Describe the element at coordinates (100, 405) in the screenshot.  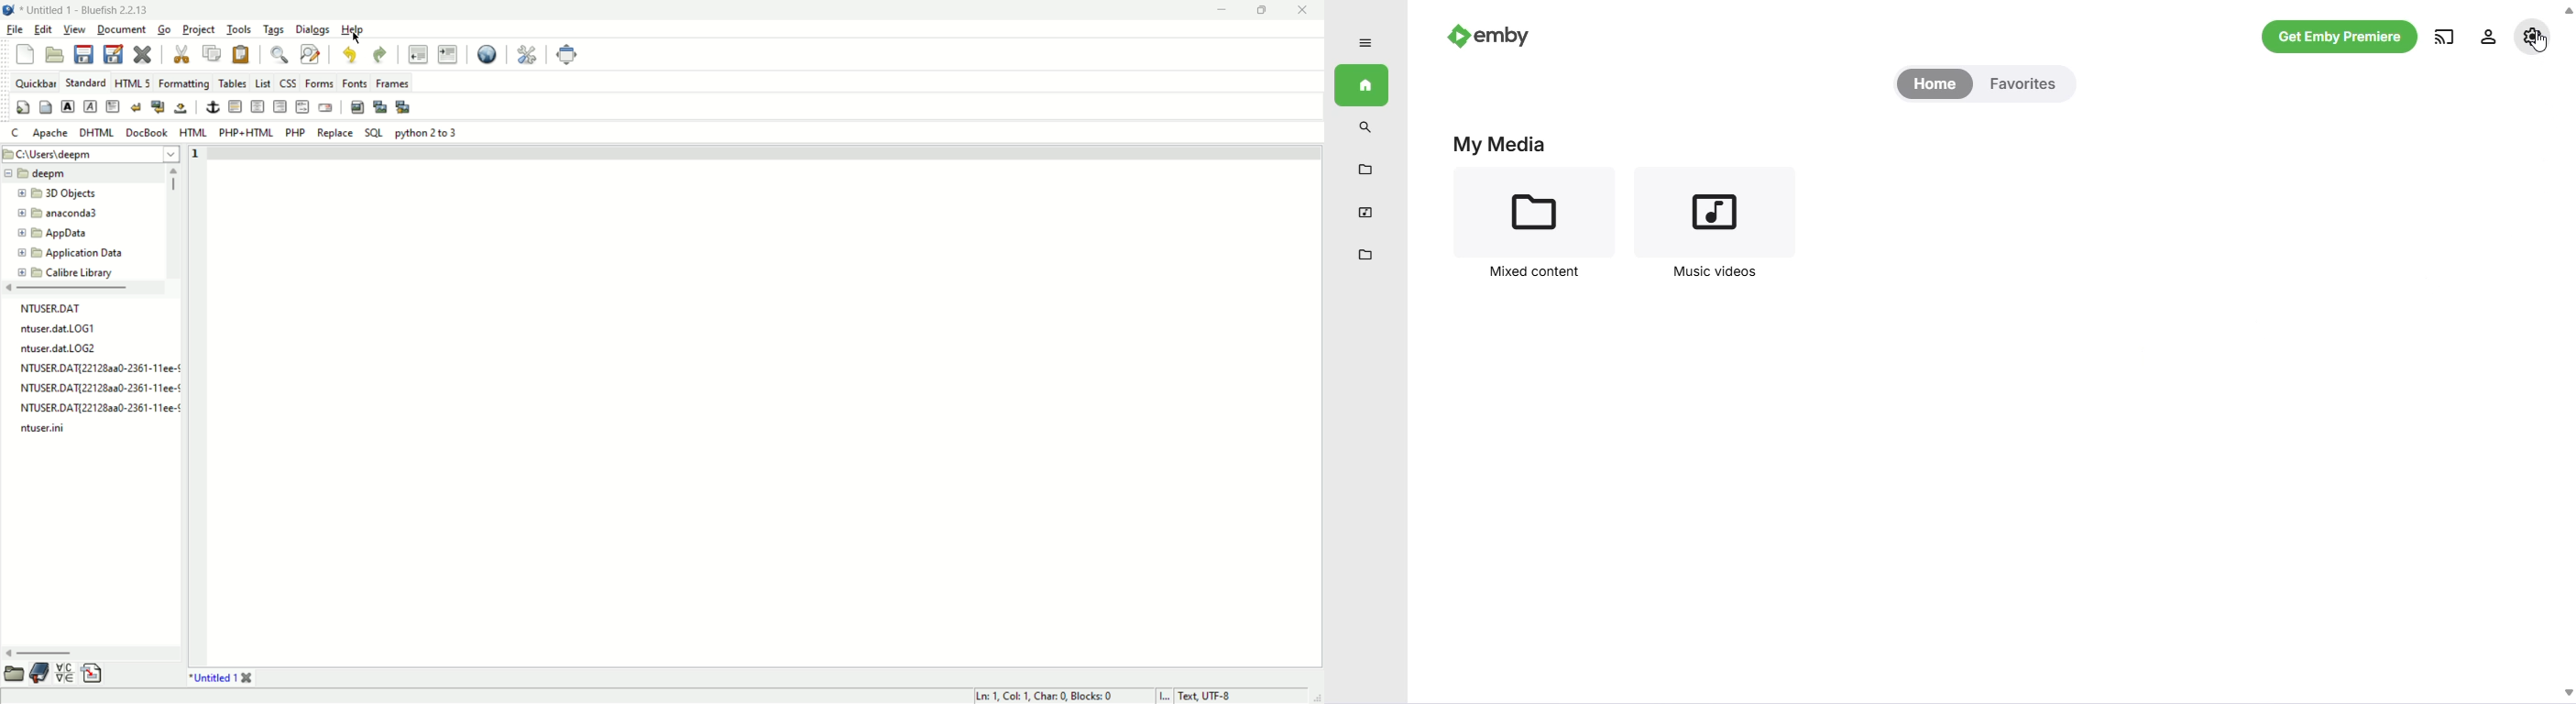
I see `file name` at that location.